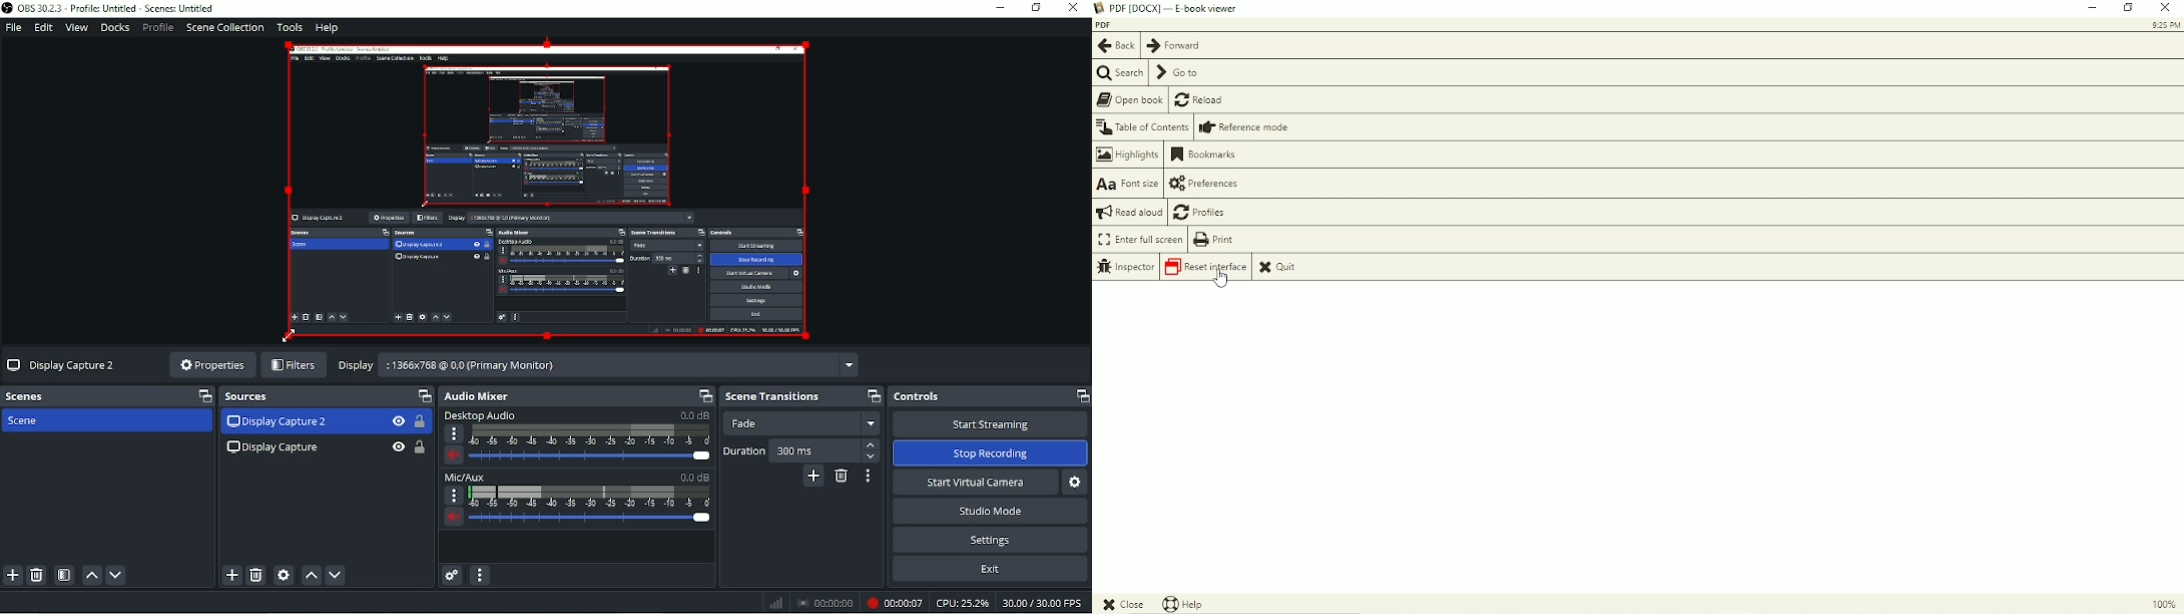  What do you see at coordinates (479, 415) in the screenshot?
I see `Desktop Audio` at bounding box center [479, 415].